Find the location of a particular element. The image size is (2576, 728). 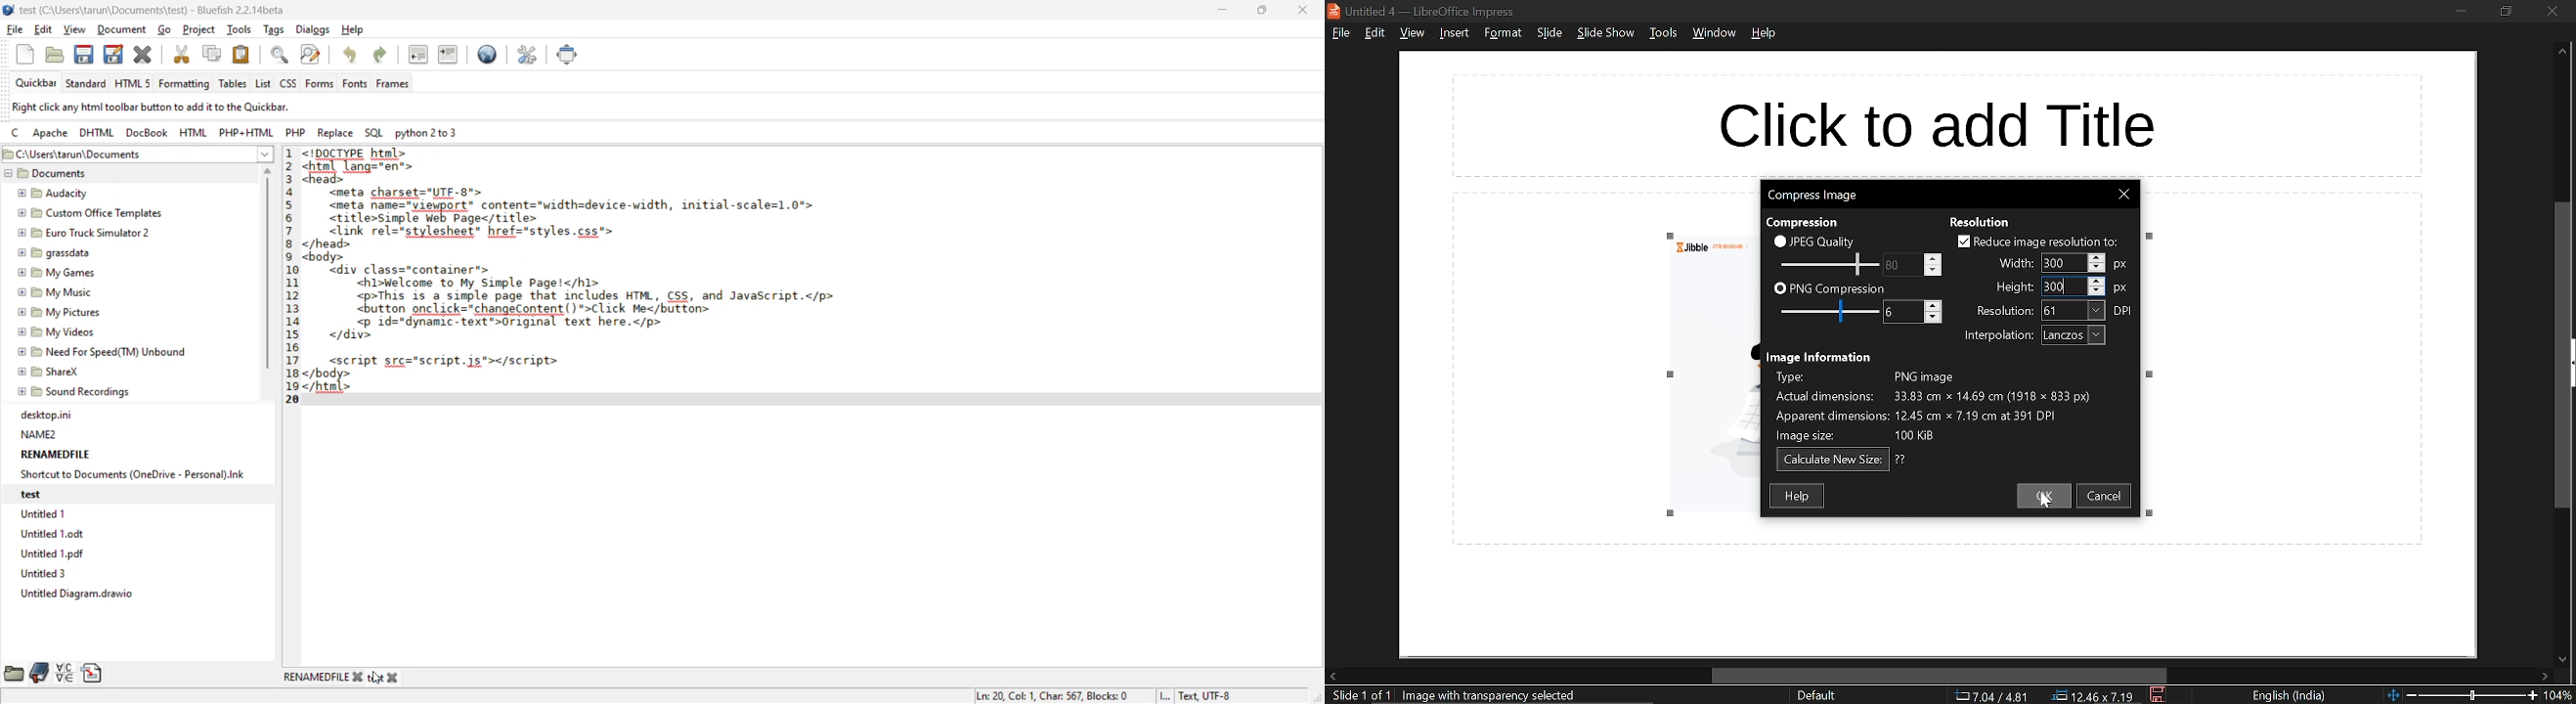

indent is located at coordinates (446, 54).